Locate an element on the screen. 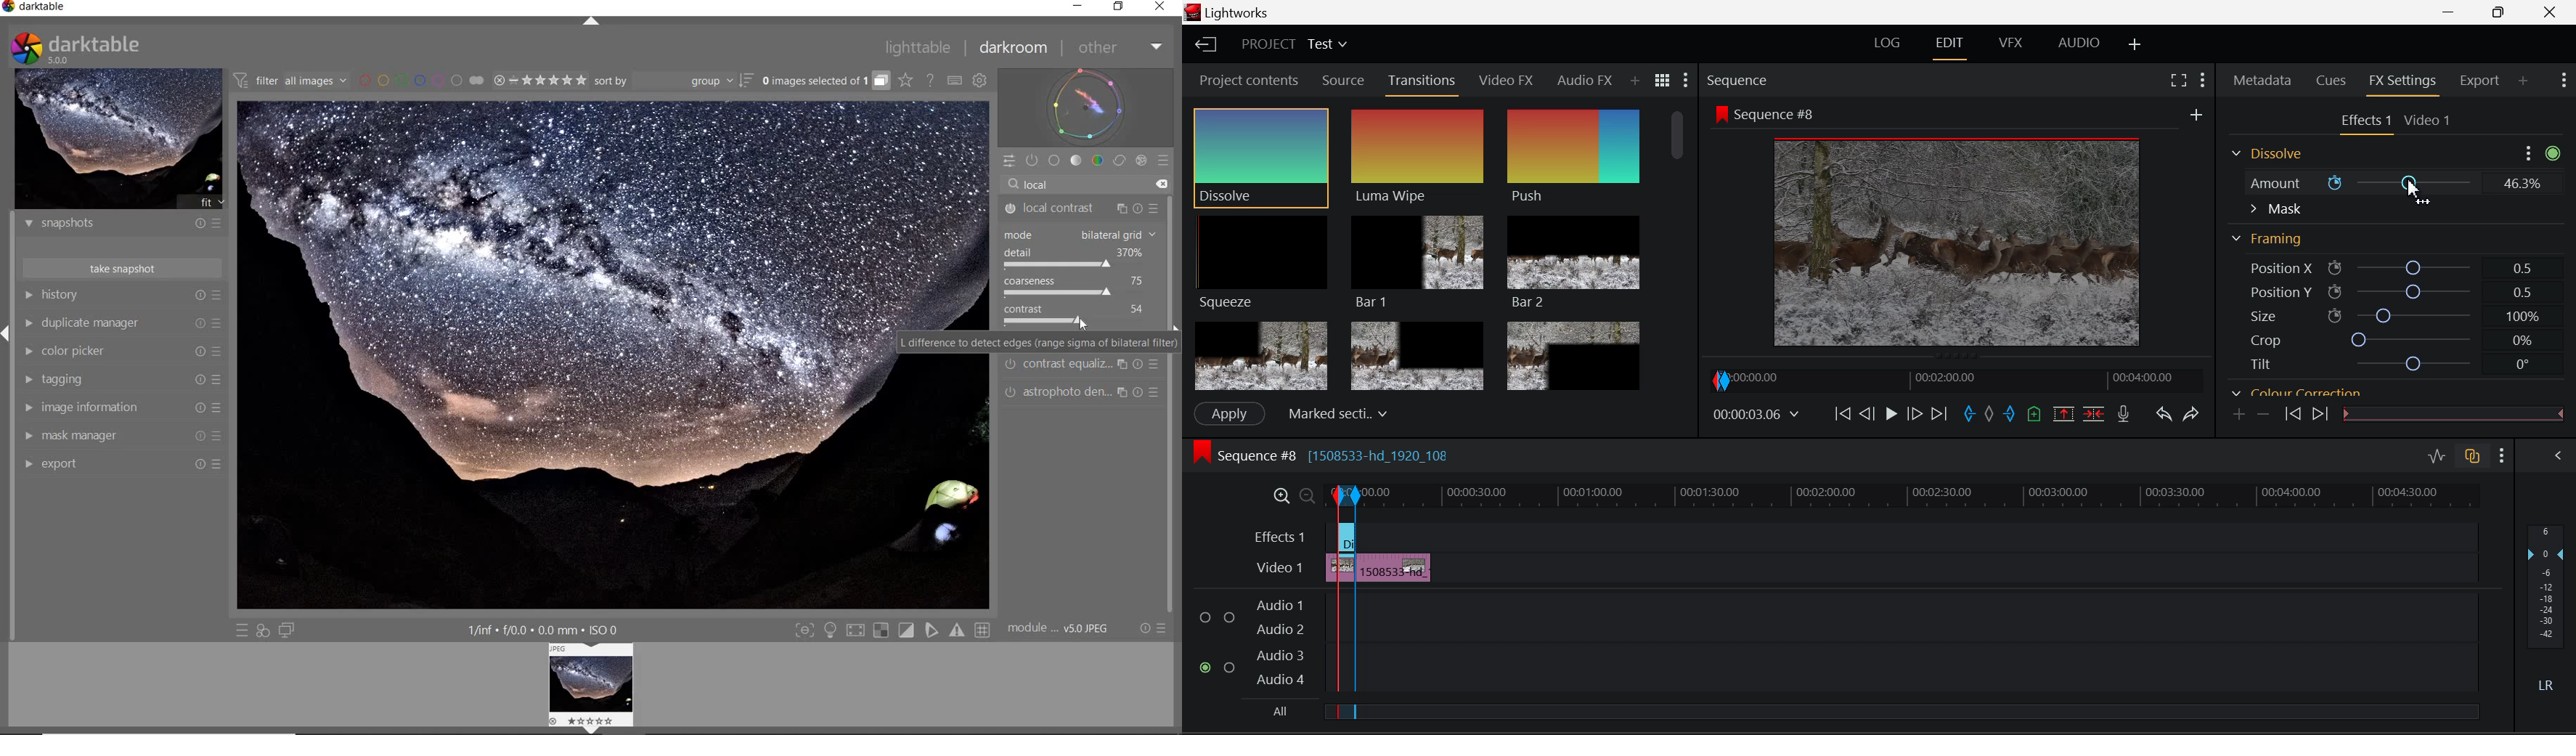  Image info is located at coordinates (1060, 627).